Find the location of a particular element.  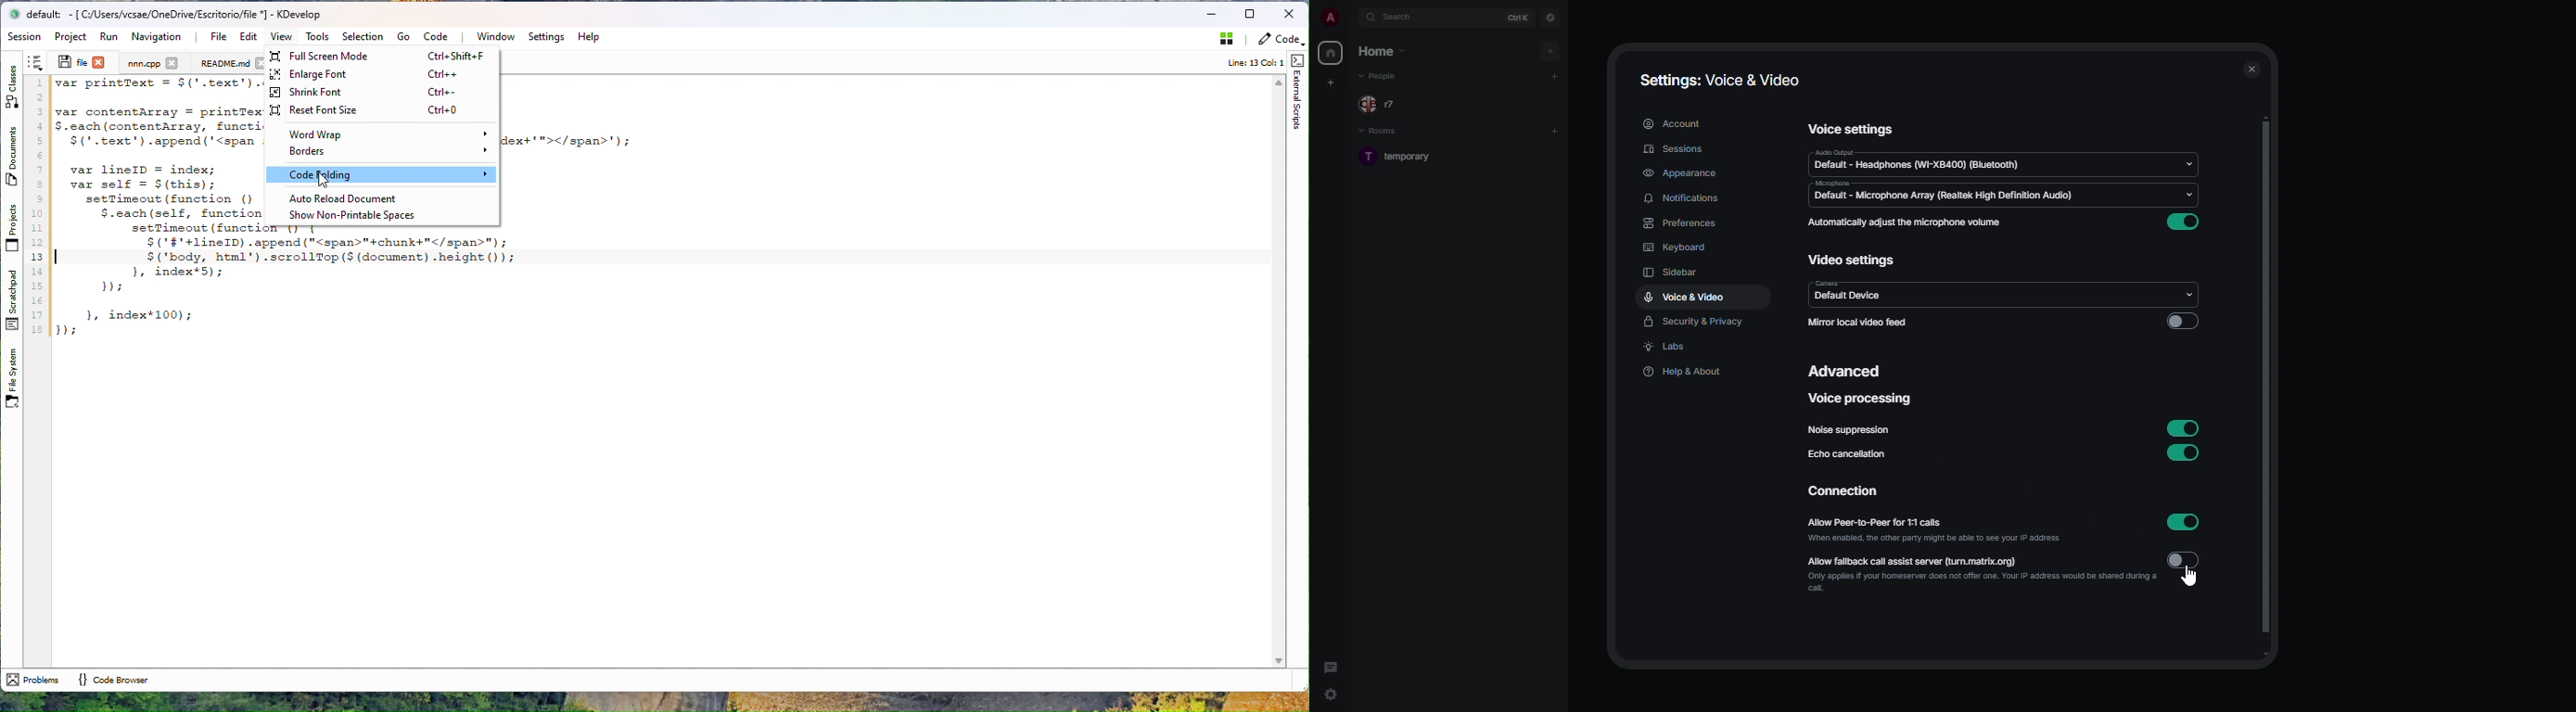

disabled is located at coordinates (2182, 320).